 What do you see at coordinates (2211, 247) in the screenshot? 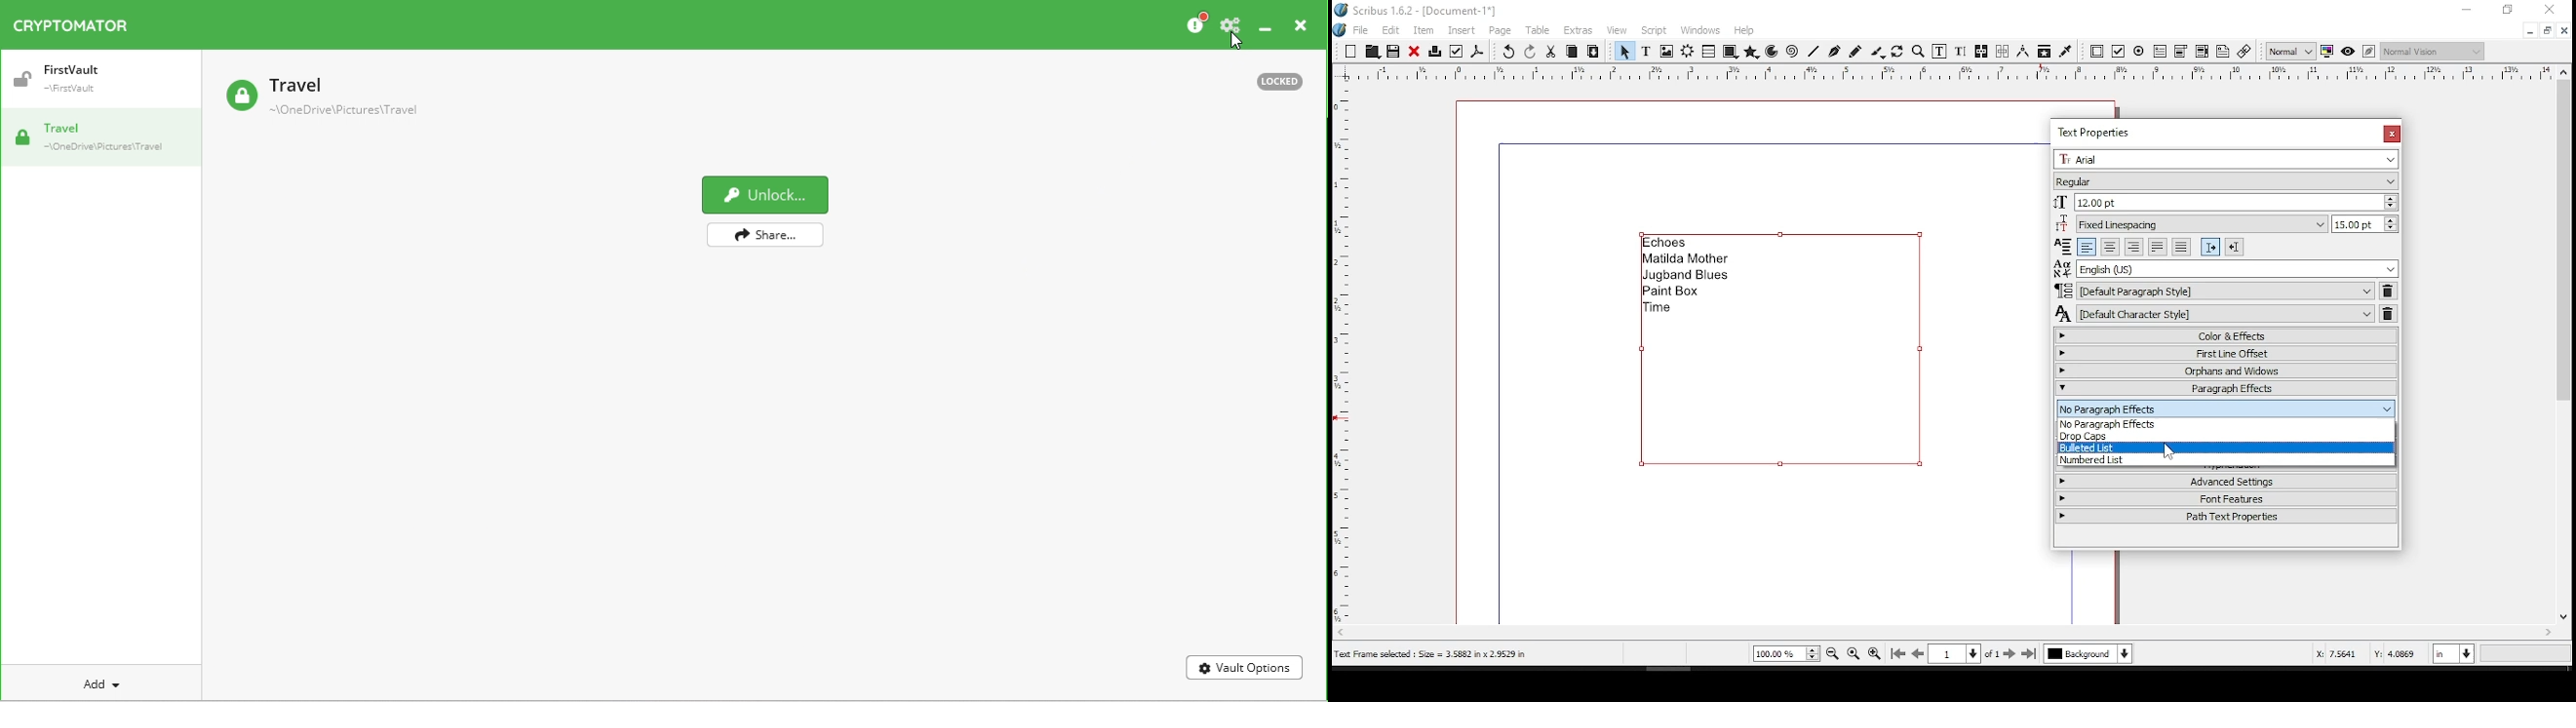
I see `left to right paragraph` at bounding box center [2211, 247].